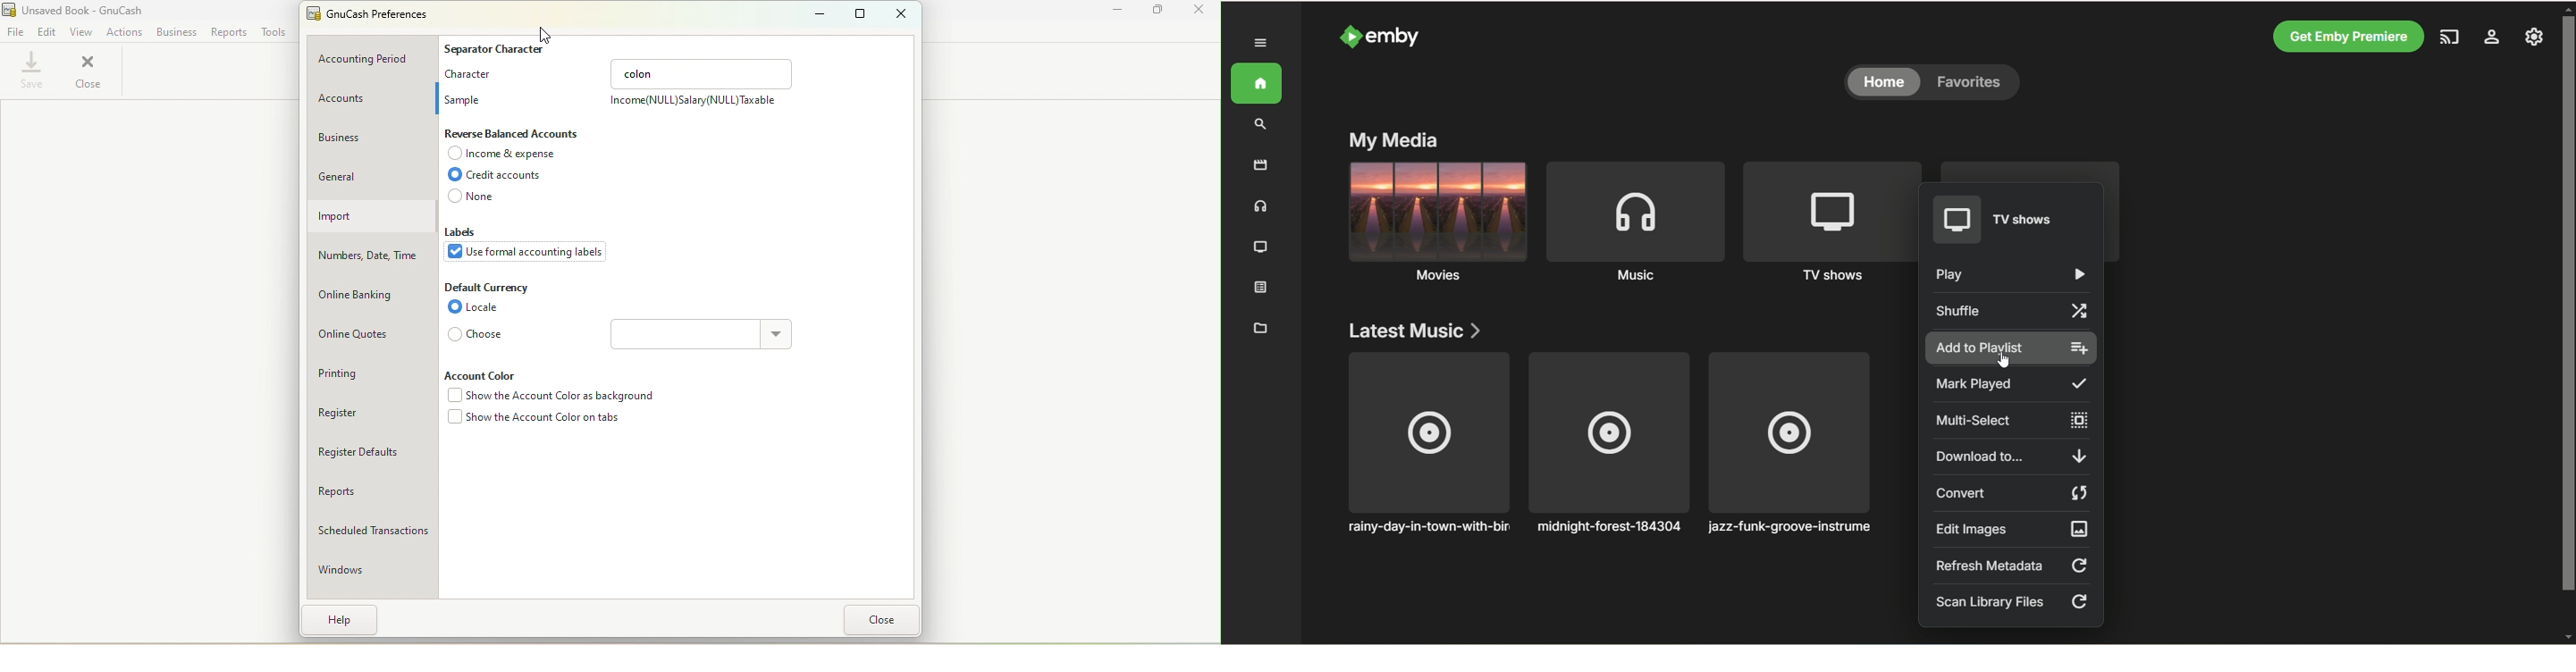 The width and height of the screenshot is (2576, 672). What do you see at coordinates (371, 489) in the screenshot?
I see `Reports` at bounding box center [371, 489].